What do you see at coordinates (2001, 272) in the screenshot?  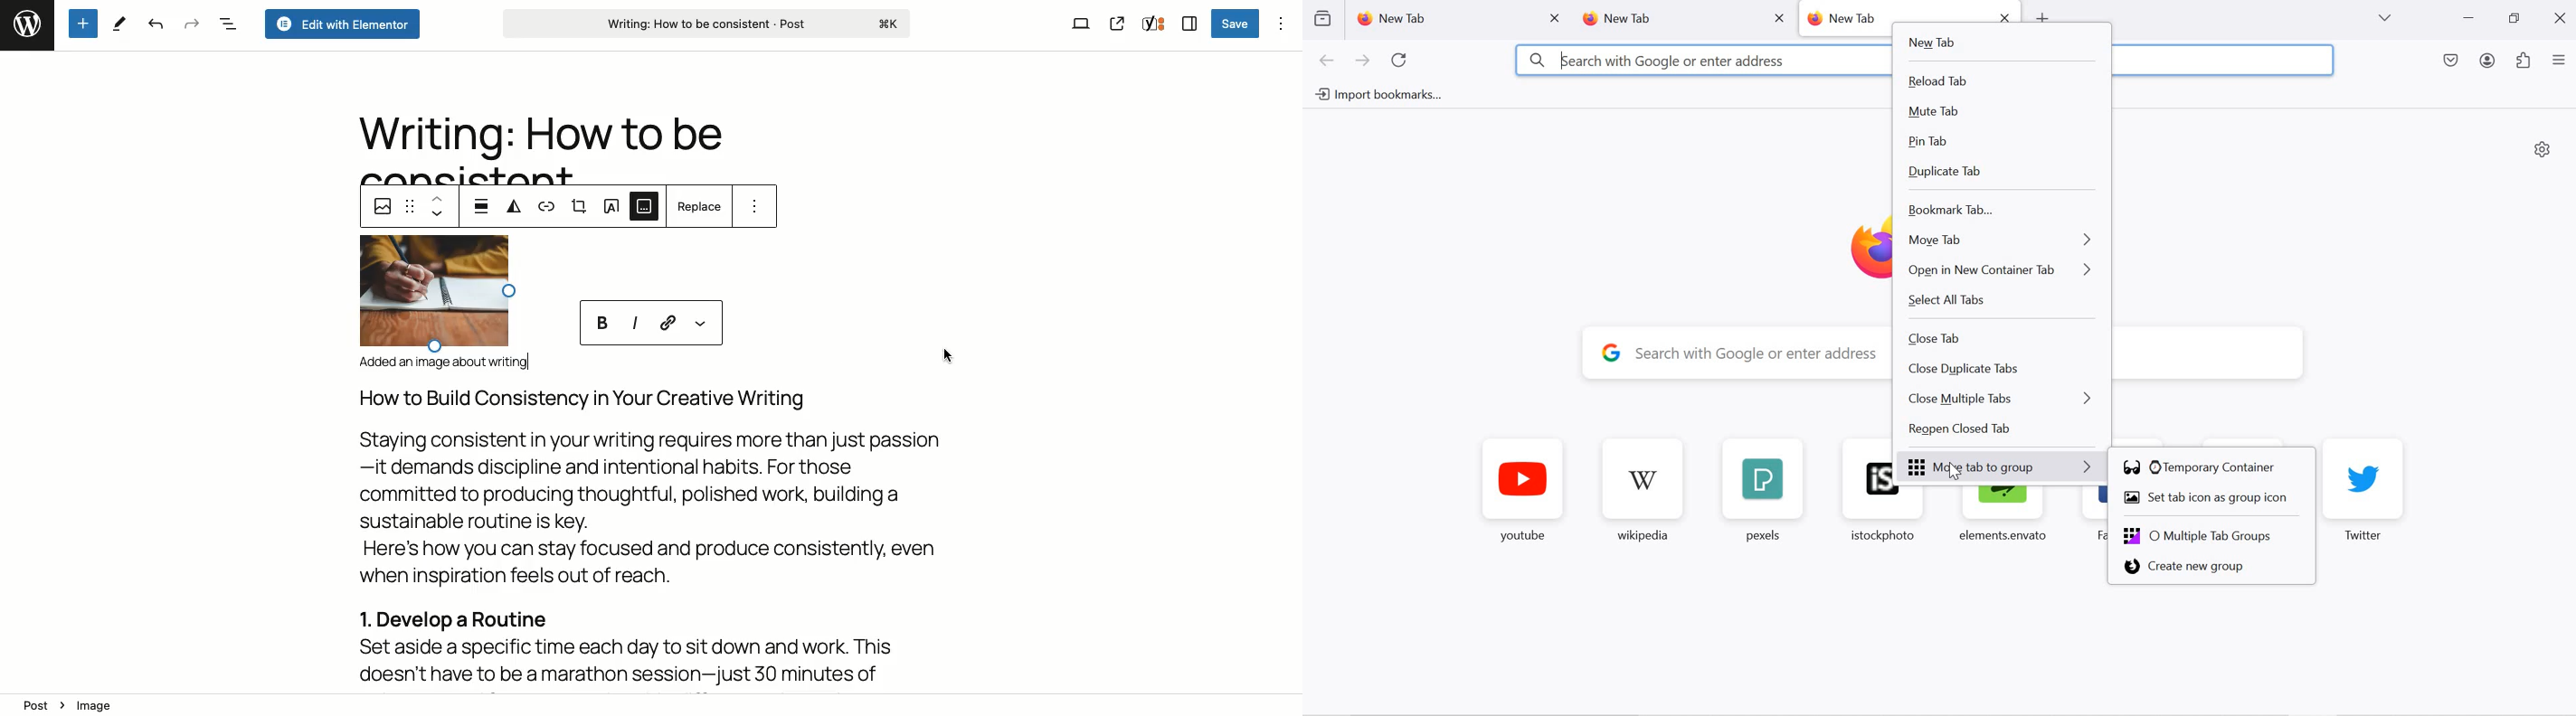 I see `open in new container tab` at bounding box center [2001, 272].